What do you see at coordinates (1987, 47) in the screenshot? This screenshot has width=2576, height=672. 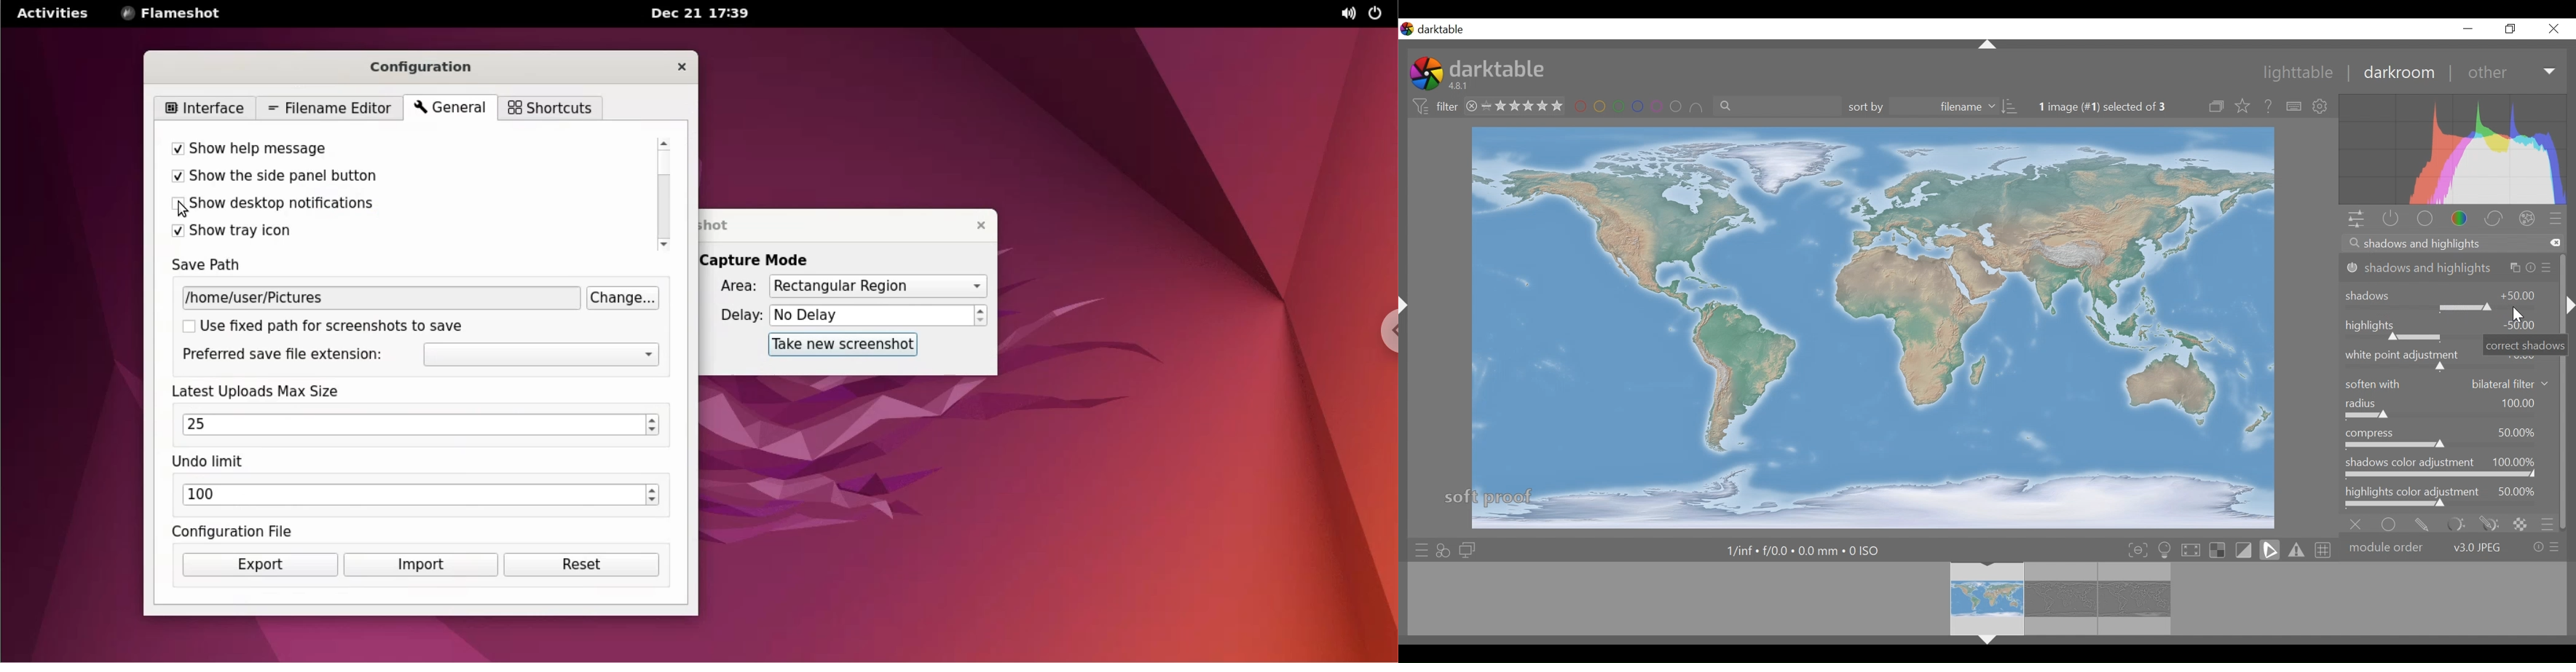 I see `` at bounding box center [1987, 47].